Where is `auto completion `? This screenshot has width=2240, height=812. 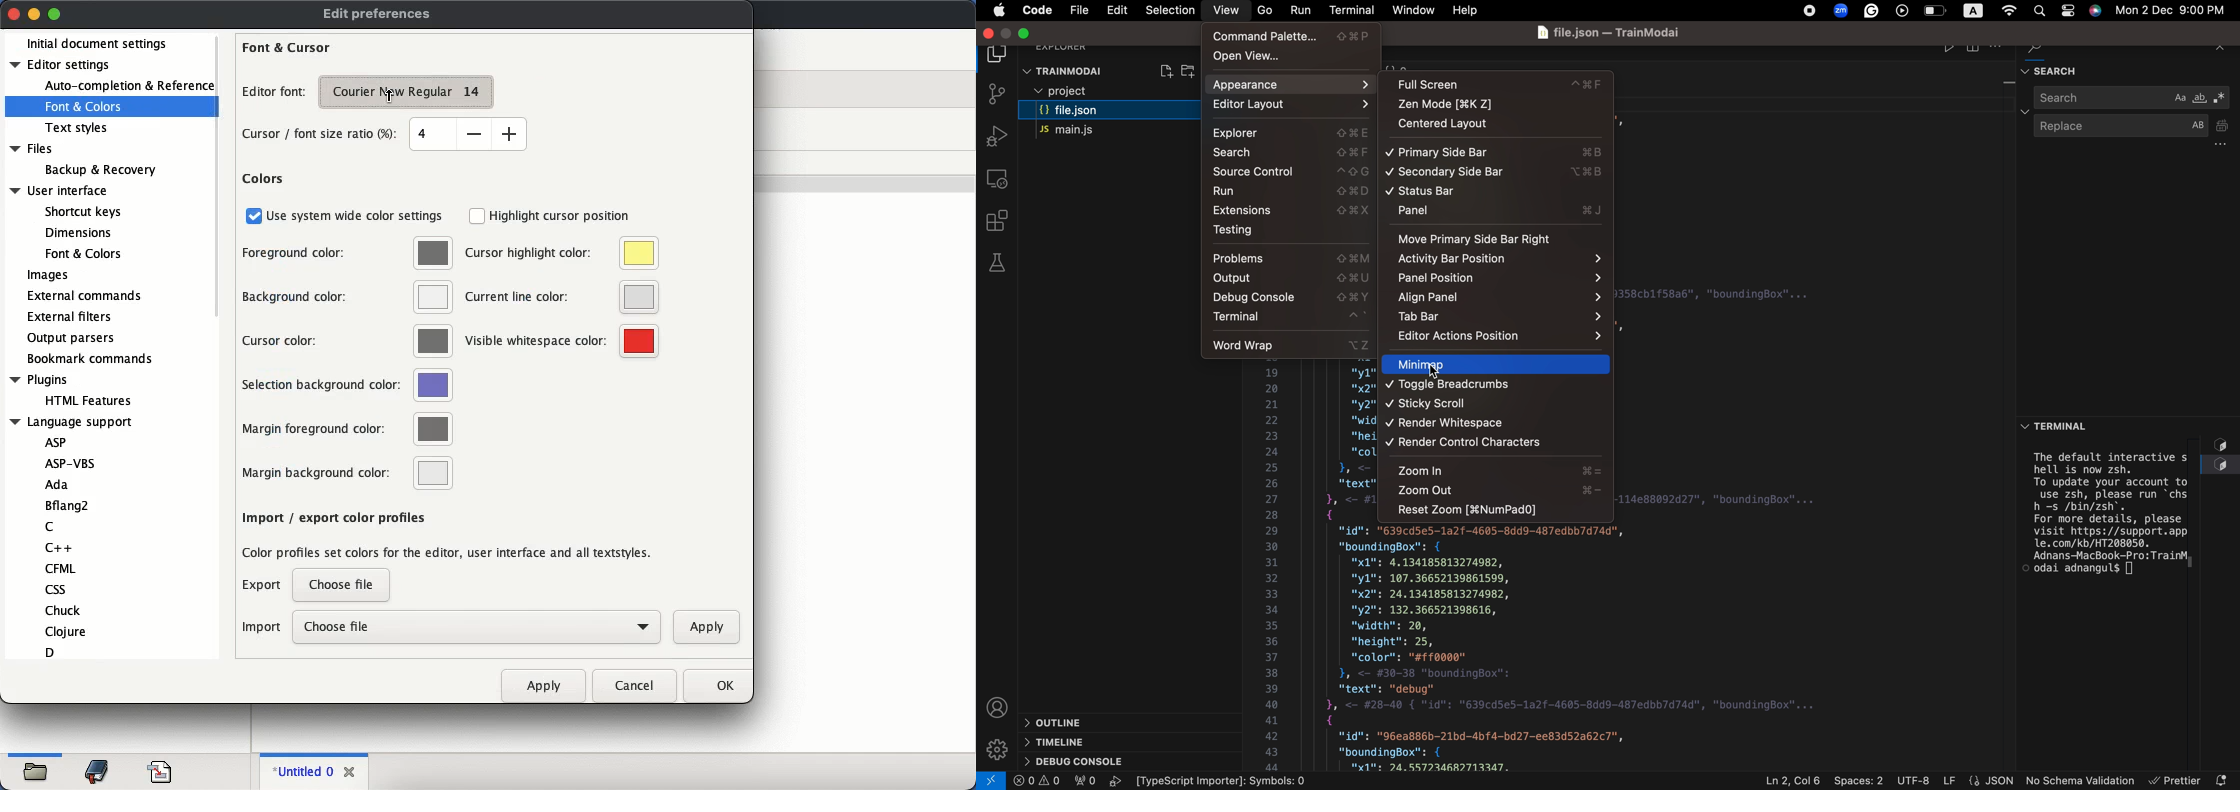 auto completion  is located at coordinates (129, 86).